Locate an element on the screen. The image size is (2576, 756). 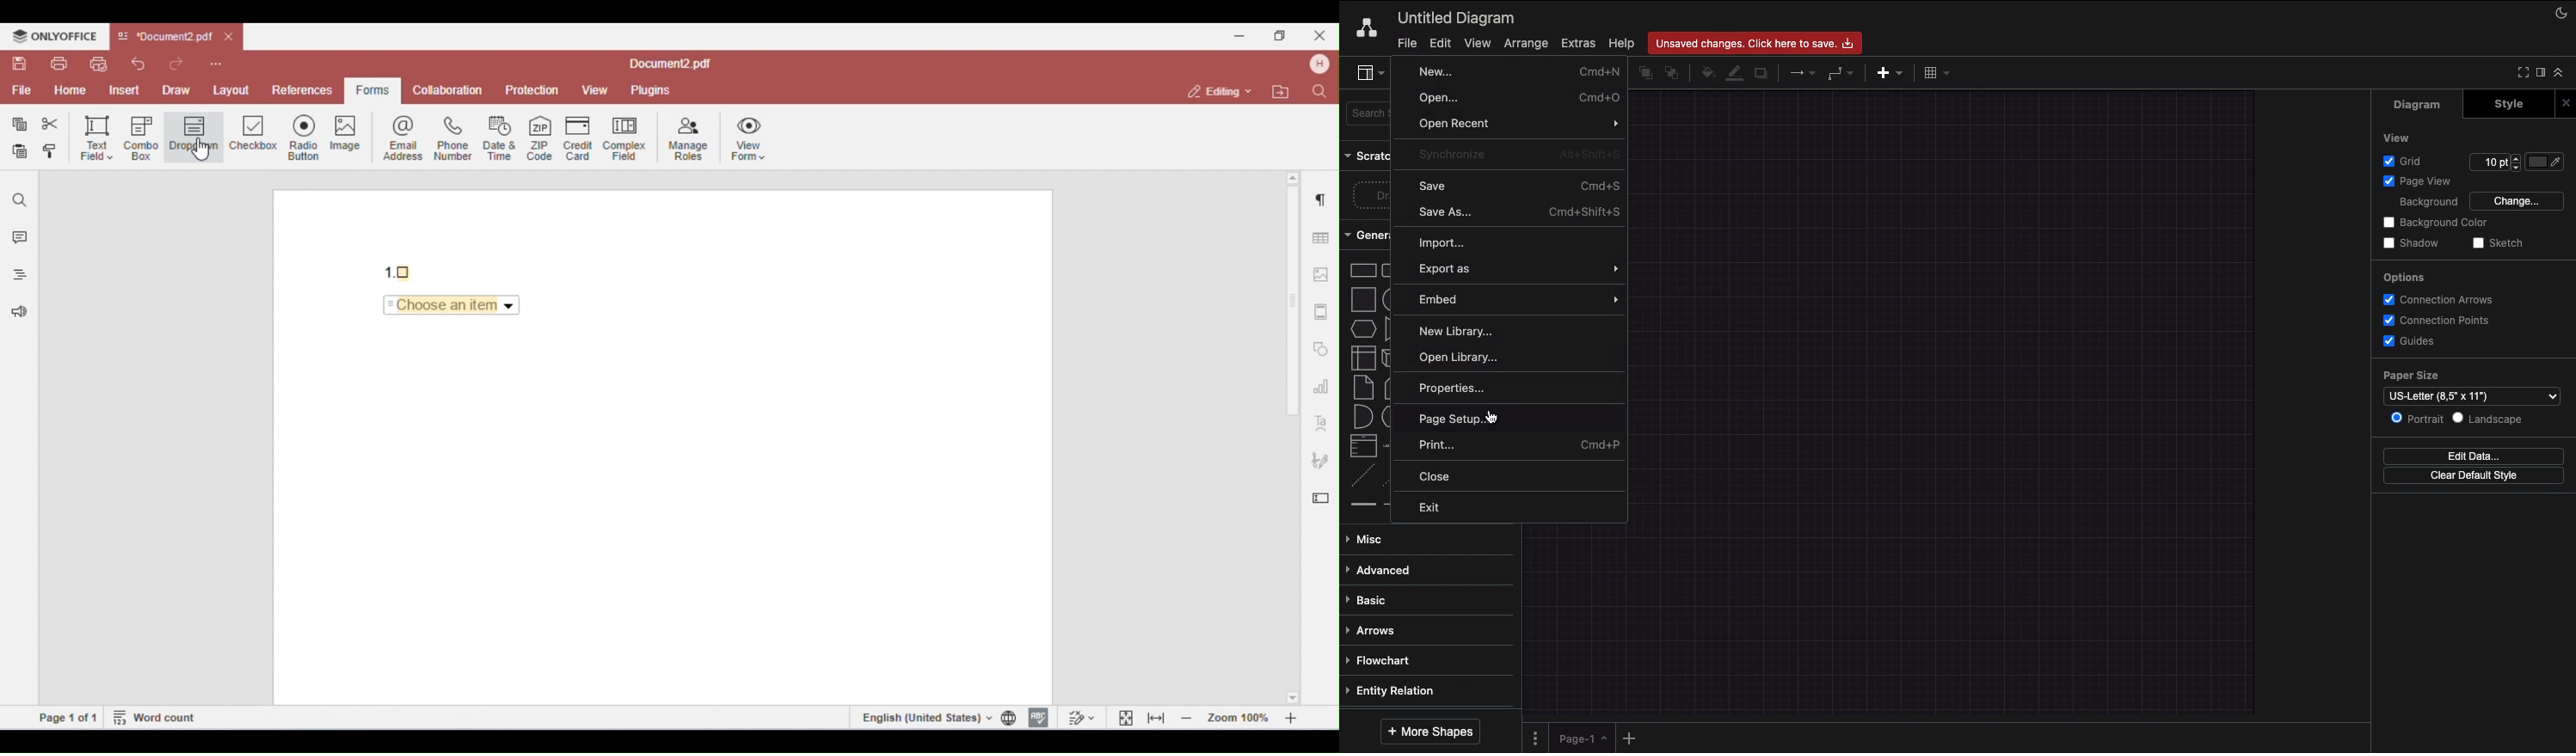
View is located at coordinates (1478, 40).